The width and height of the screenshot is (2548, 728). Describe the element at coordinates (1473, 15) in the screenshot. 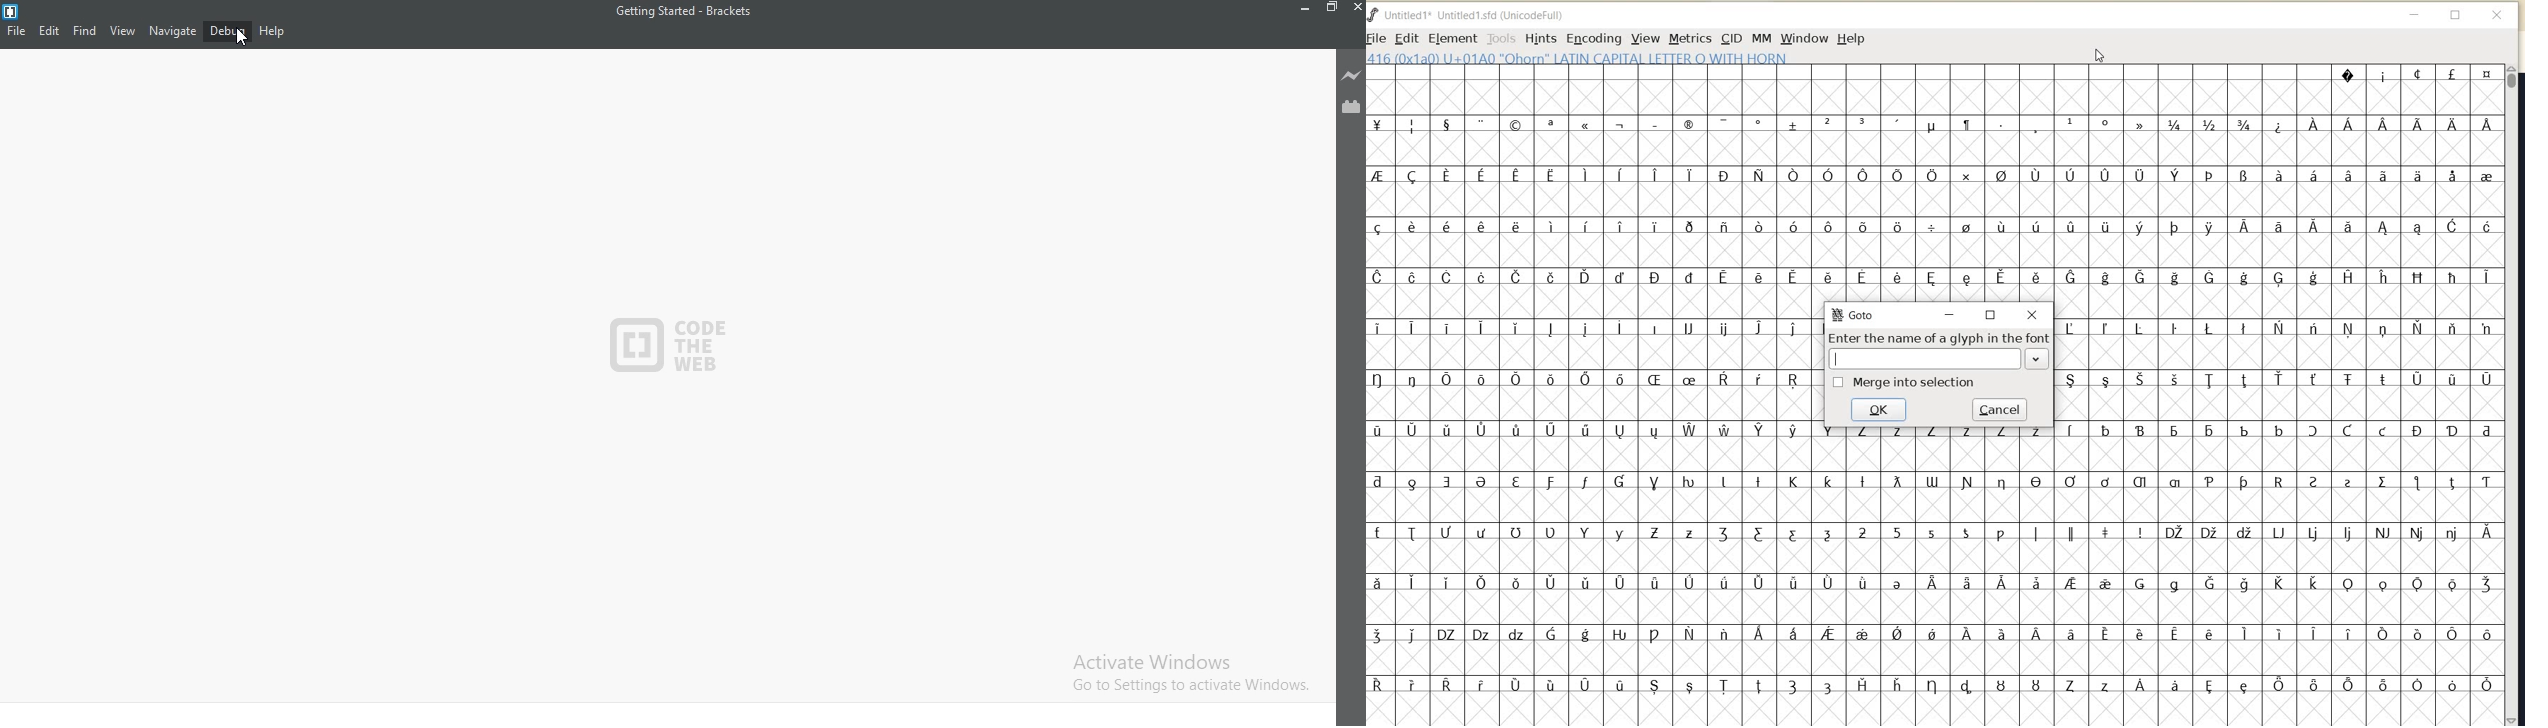

I see `FONT NAME` at that location.